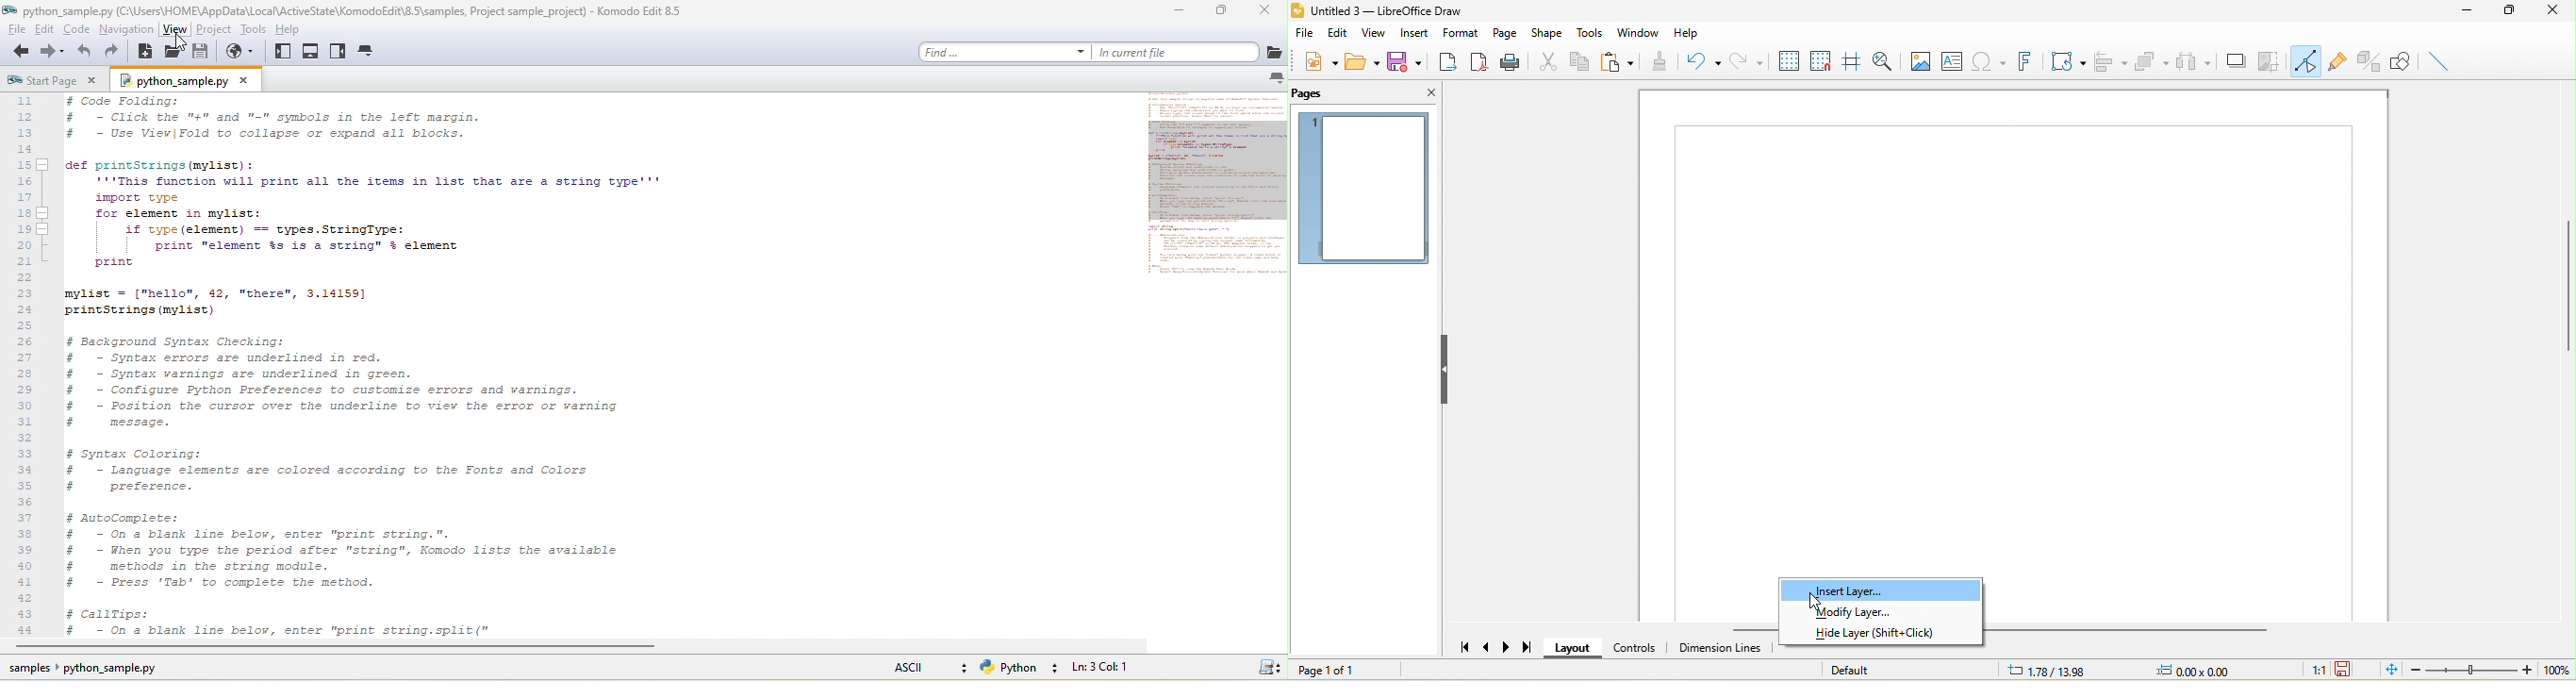 The image size is (2576, 700). I want to click on the document has not been modified since the last save, so click(2351, 670).